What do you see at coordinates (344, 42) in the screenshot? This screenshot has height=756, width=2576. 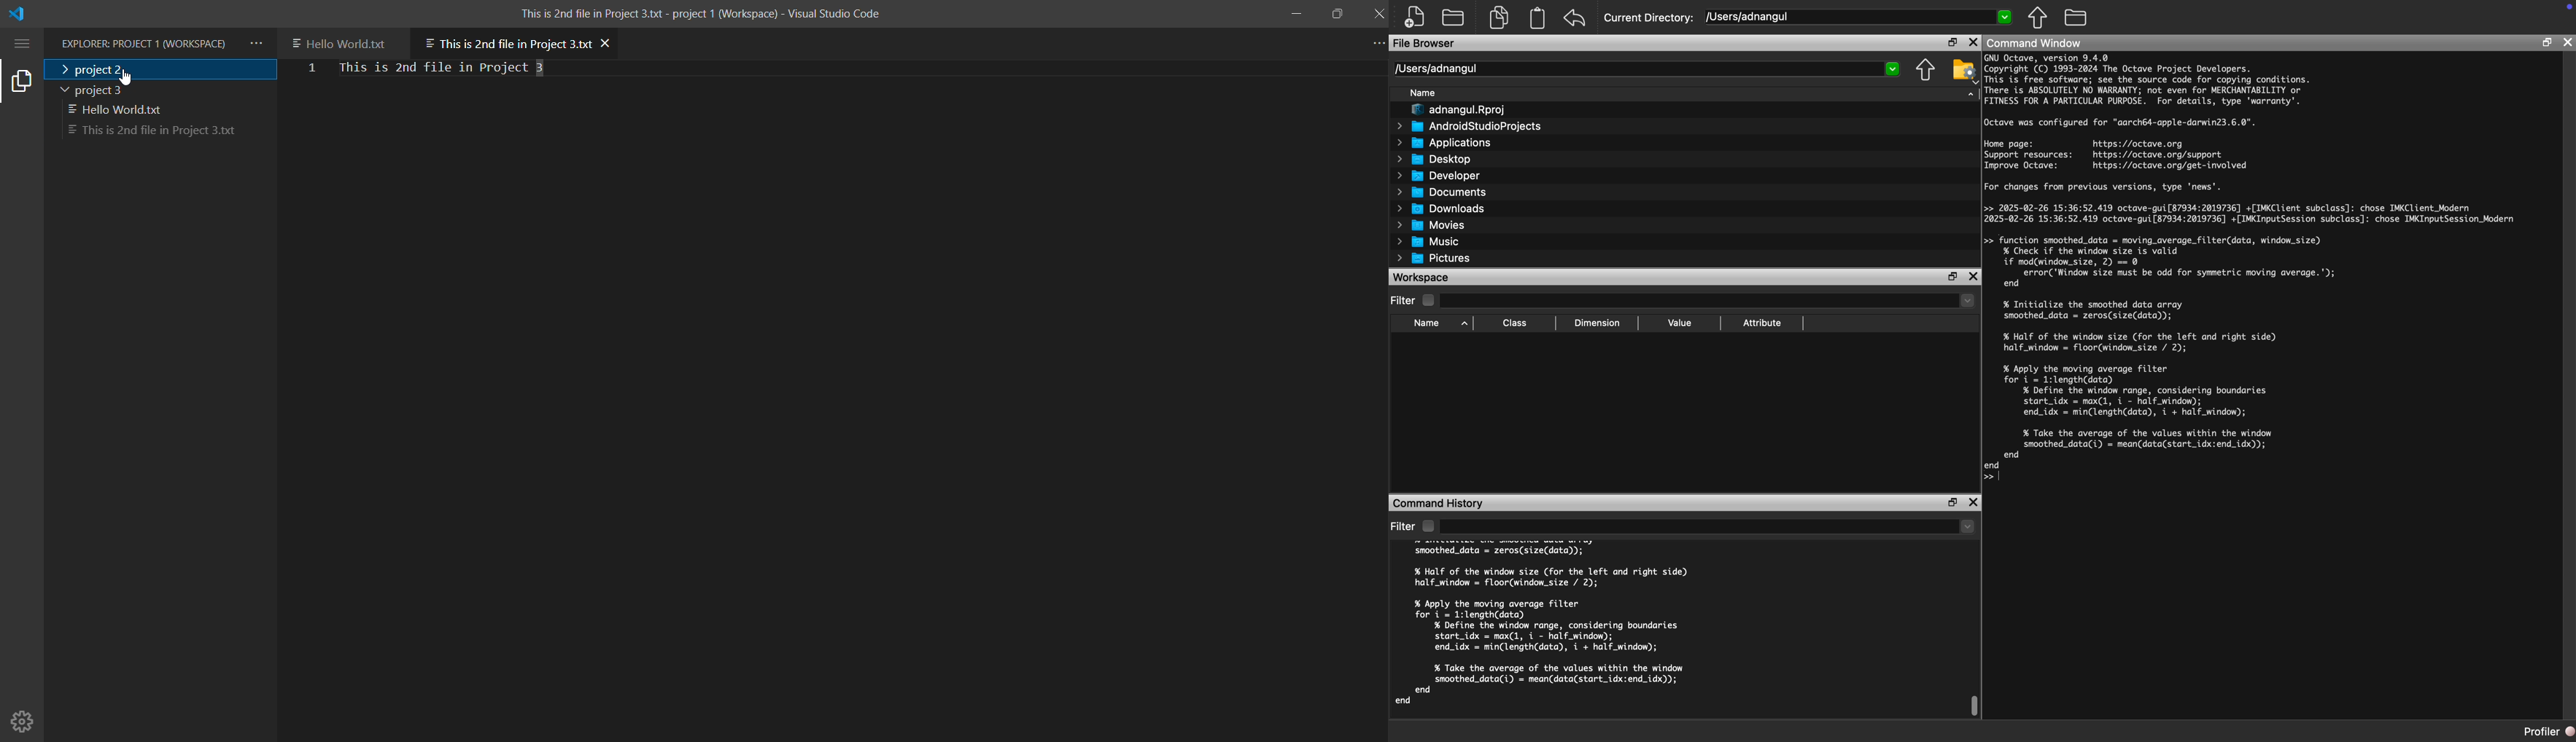 I see `another file in project` at bounding box center [344, 42].